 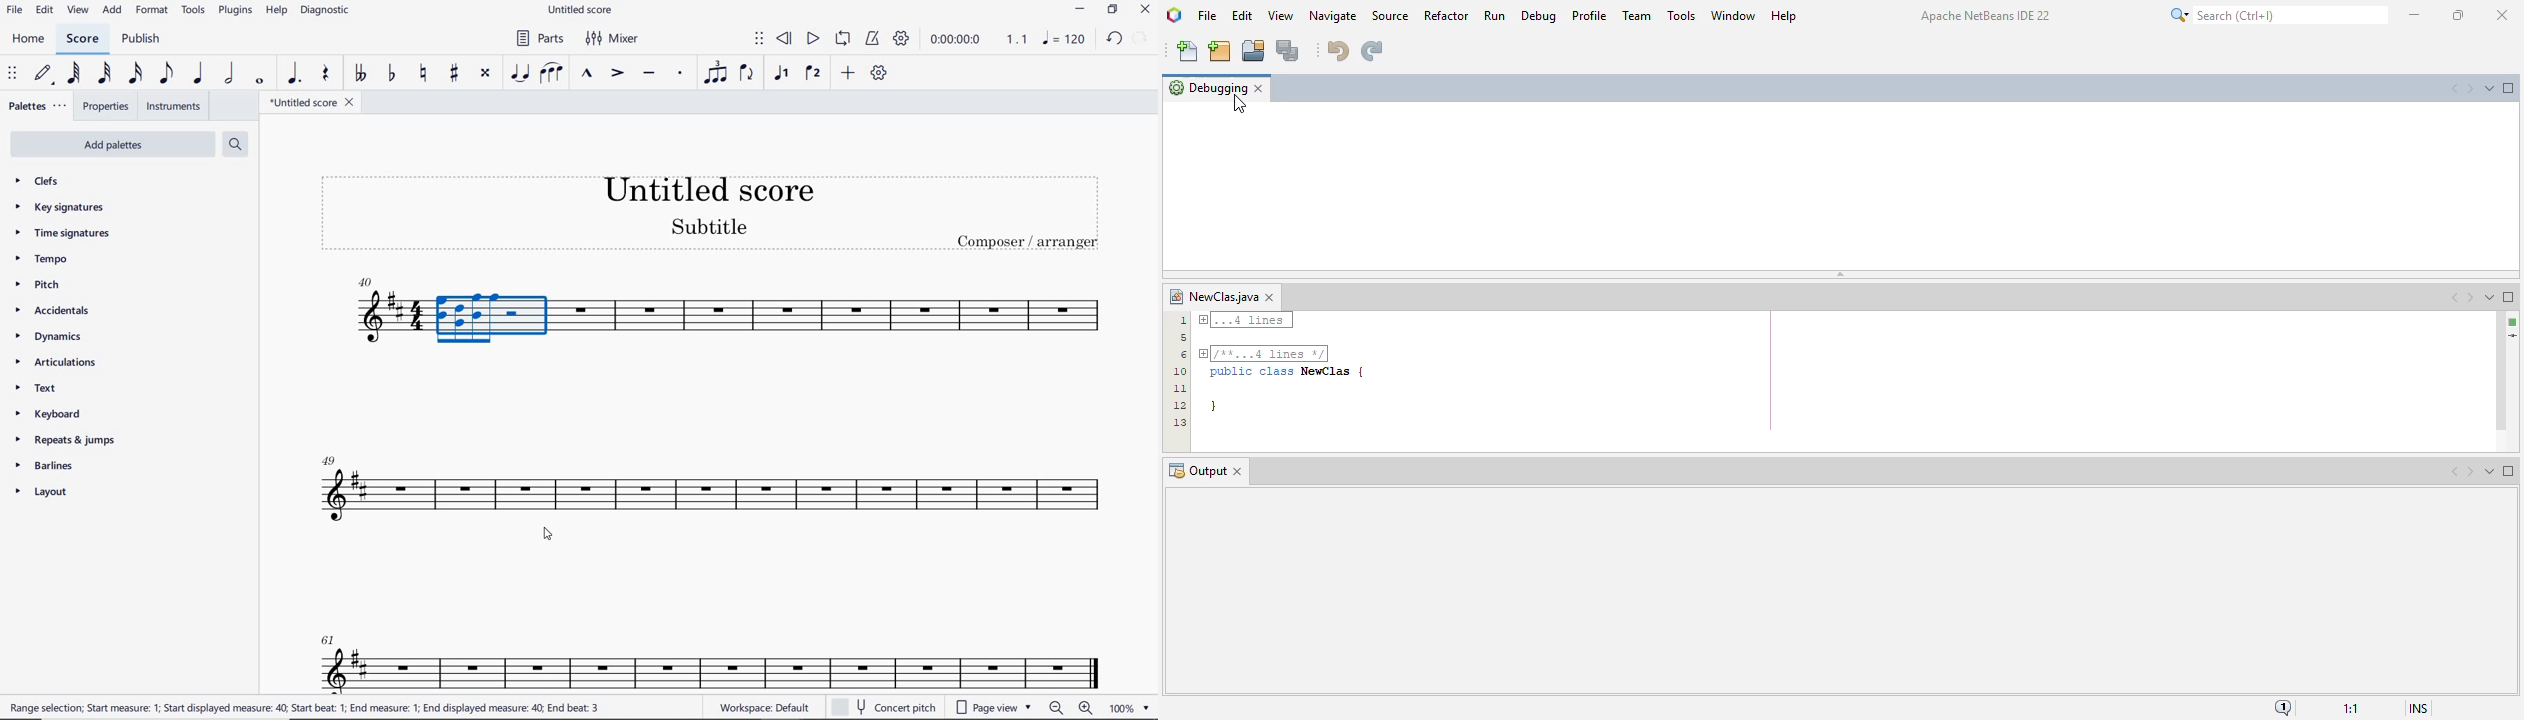 I want to click on LOOP PLAYBACK, so click(x=843, y=40).